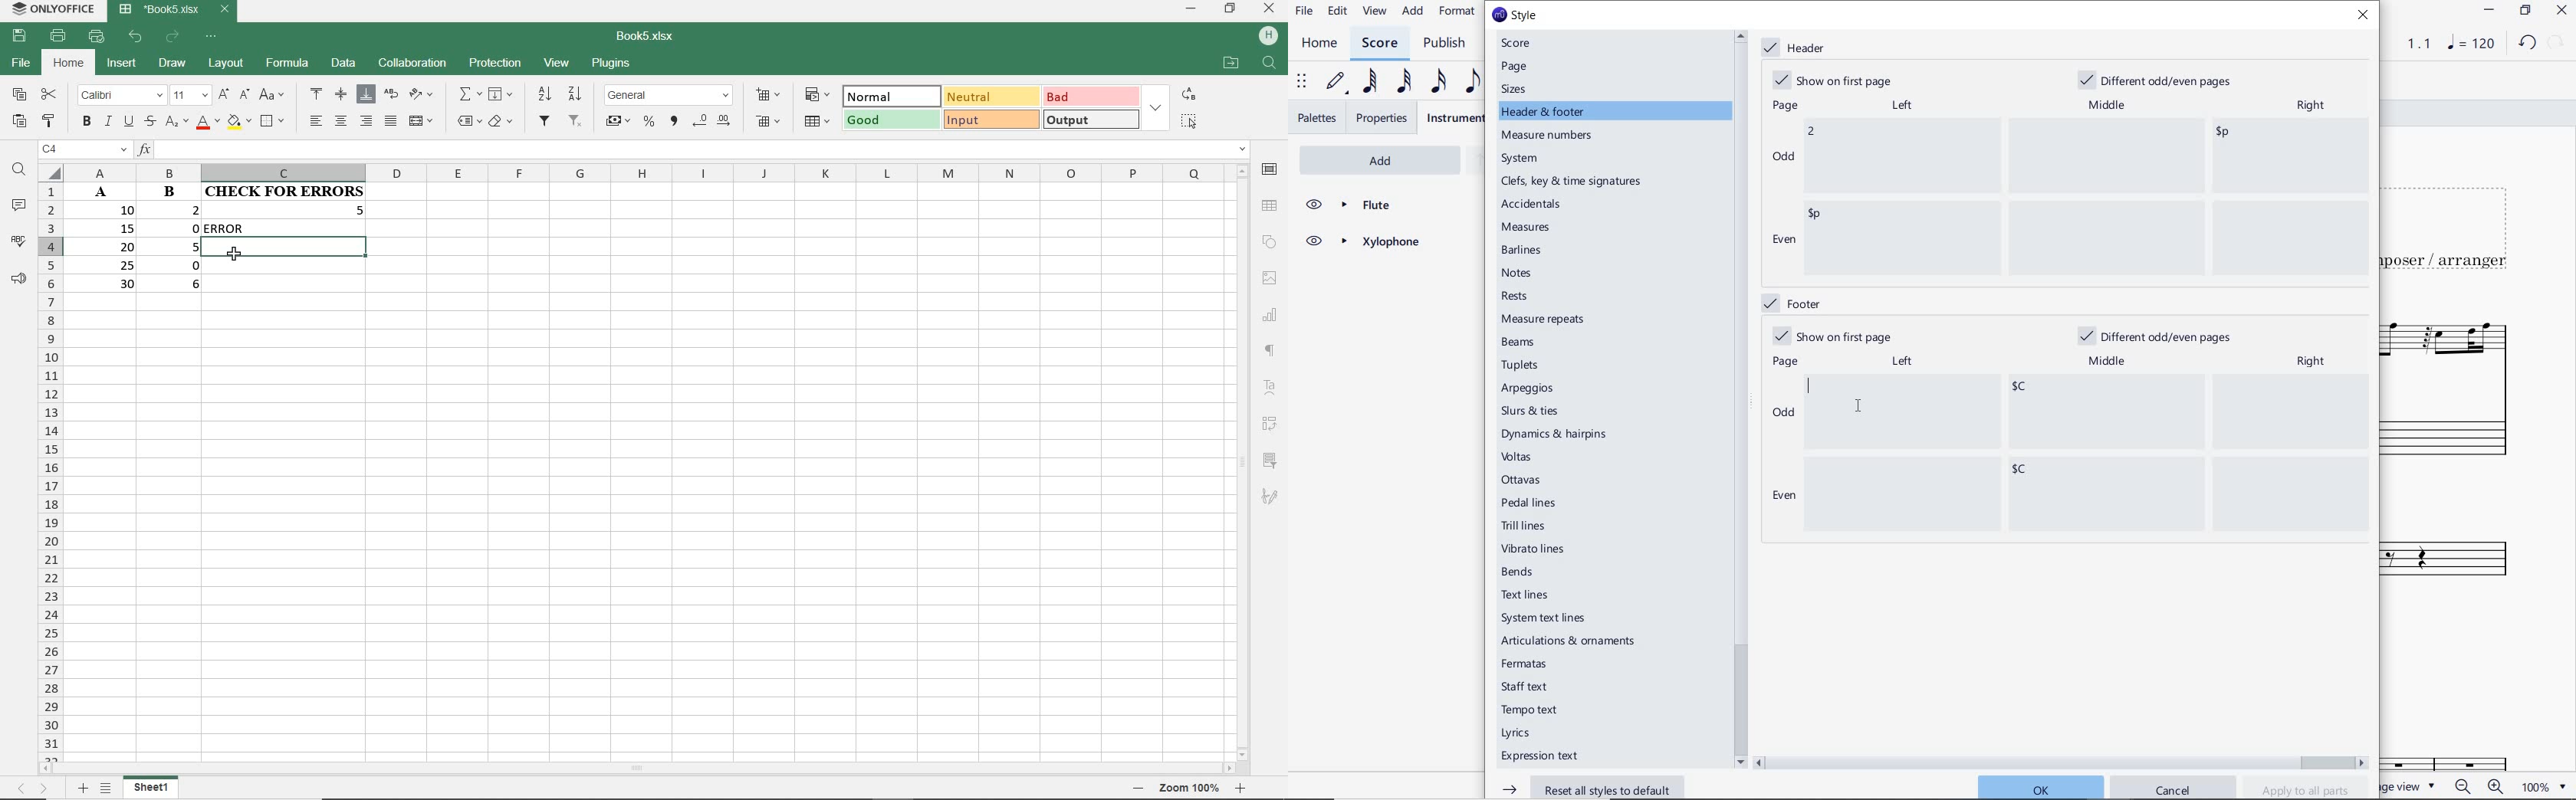 Image resolution: width=2576 pixels, height=812 pixels. What do you see at coordinates (2461, 542) in the screenshot?
I see `Xylophone` at bounding box center [2461, 542].